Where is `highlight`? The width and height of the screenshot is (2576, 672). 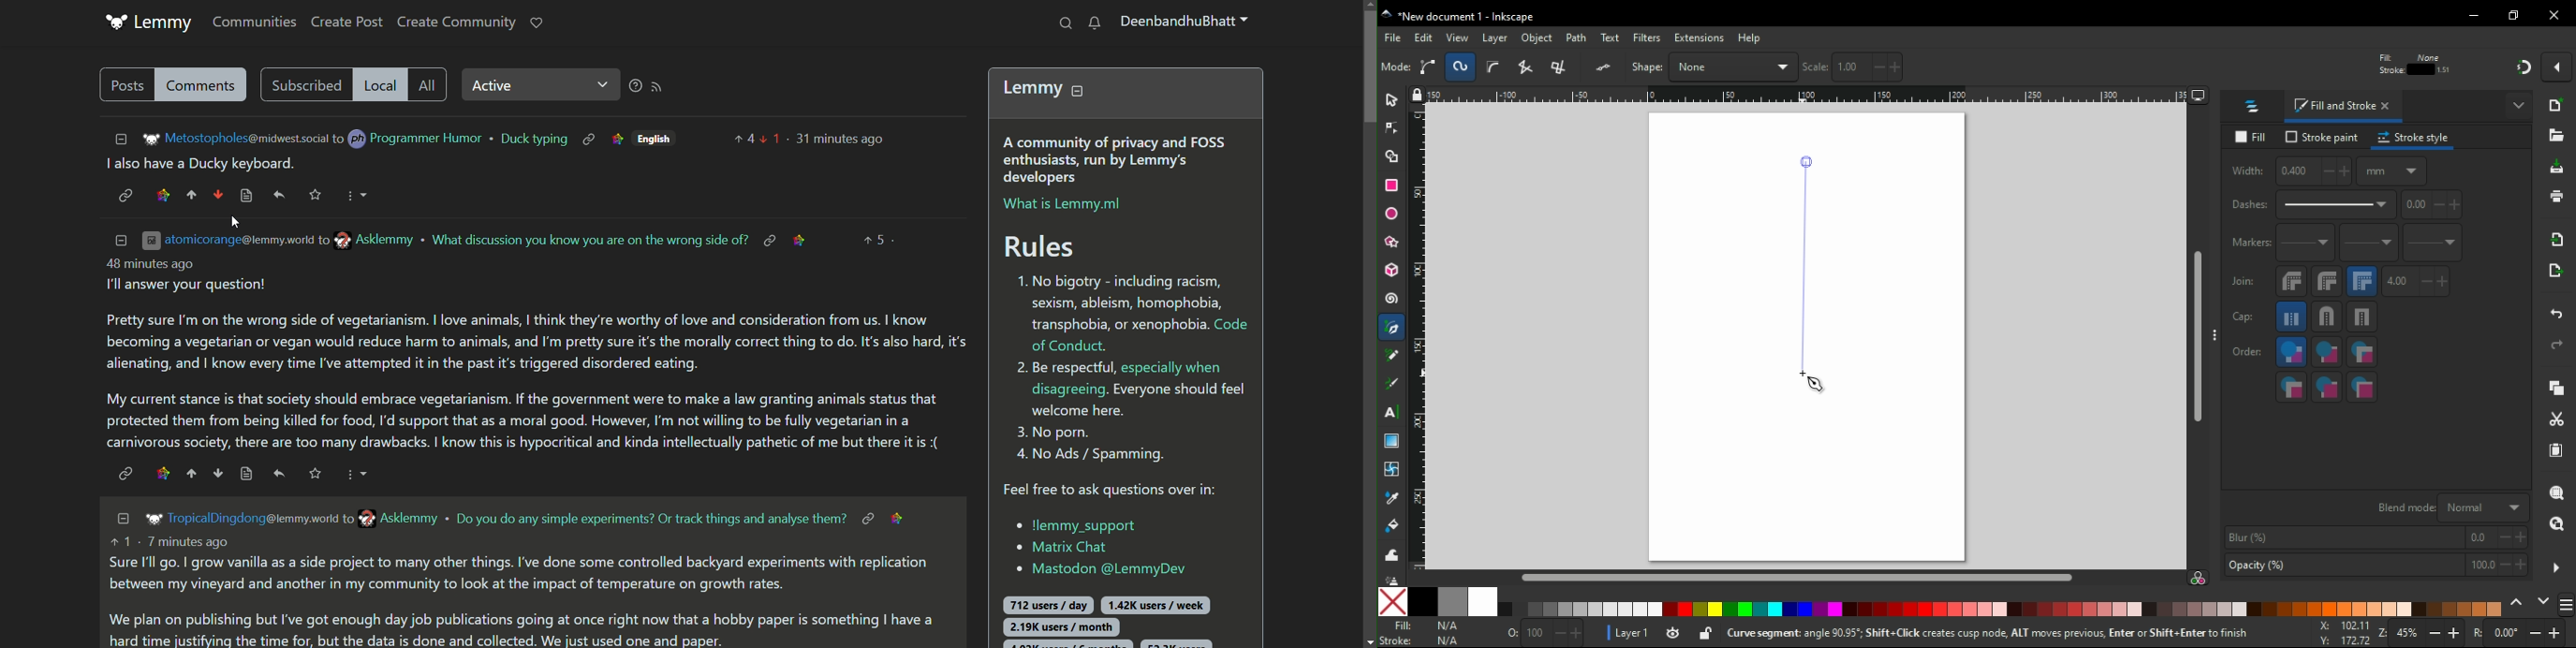
highlight is located at coordinates (162, 195).